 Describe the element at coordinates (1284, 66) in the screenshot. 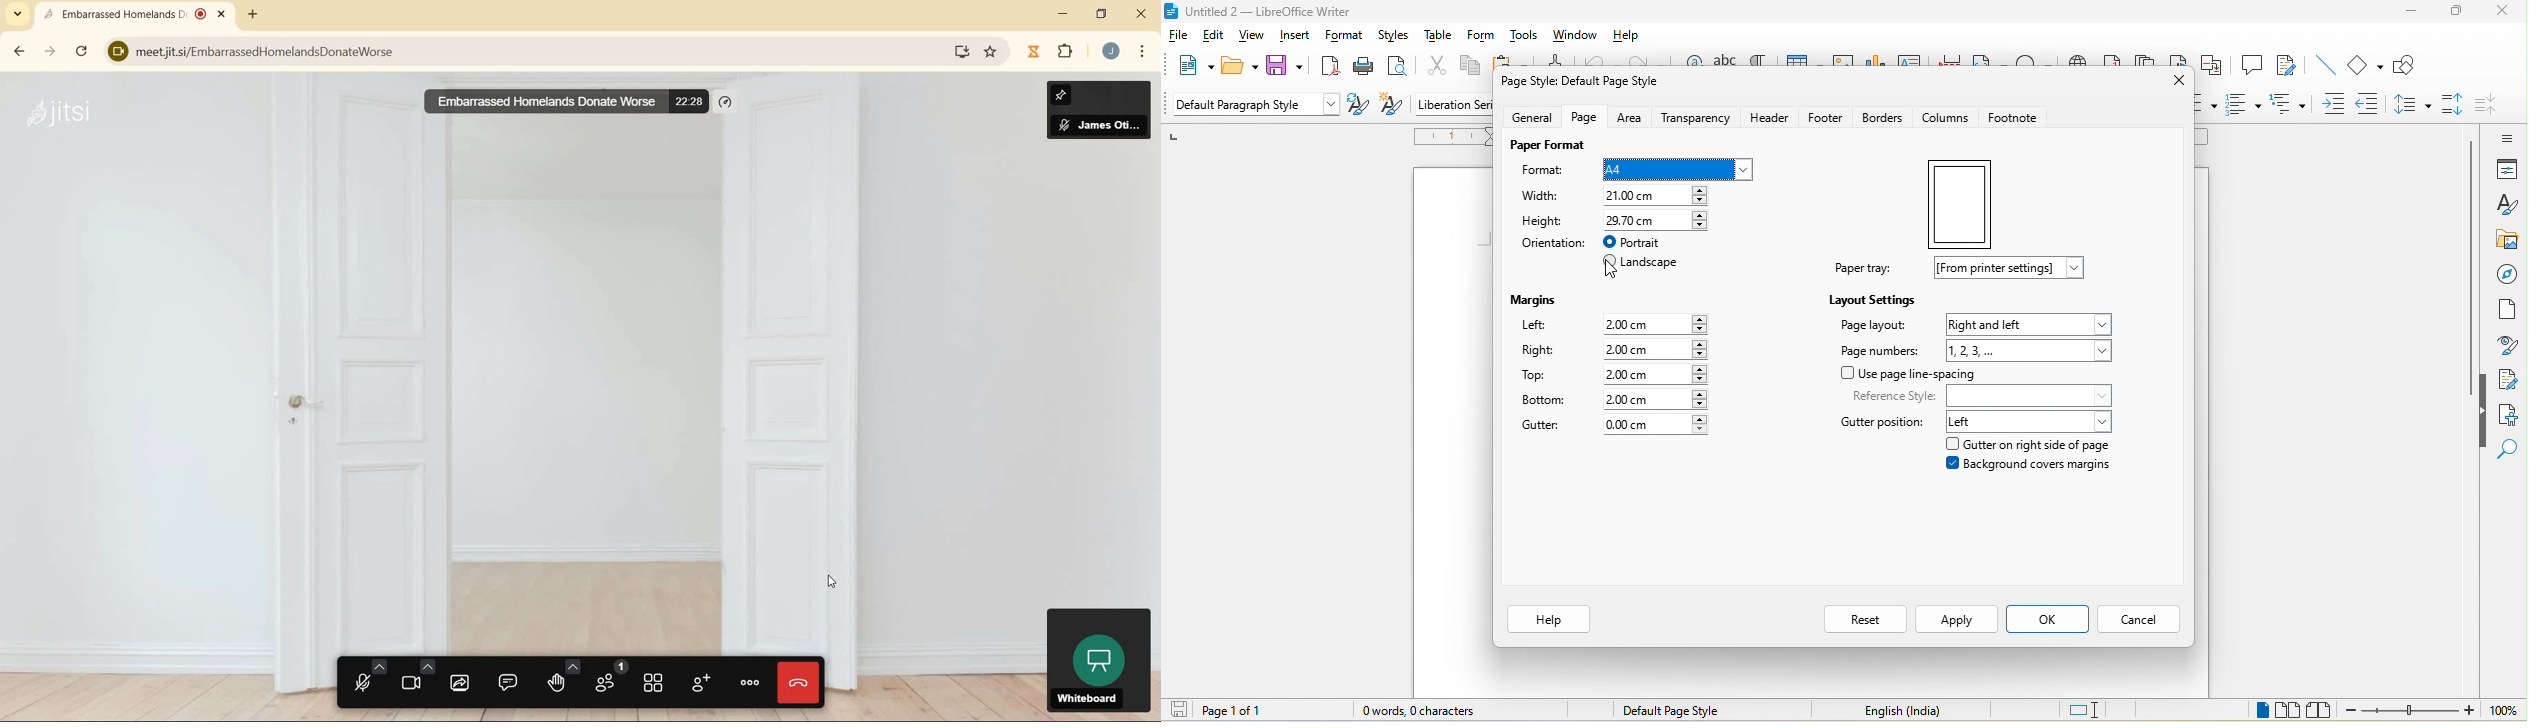

I see `save` at that location.